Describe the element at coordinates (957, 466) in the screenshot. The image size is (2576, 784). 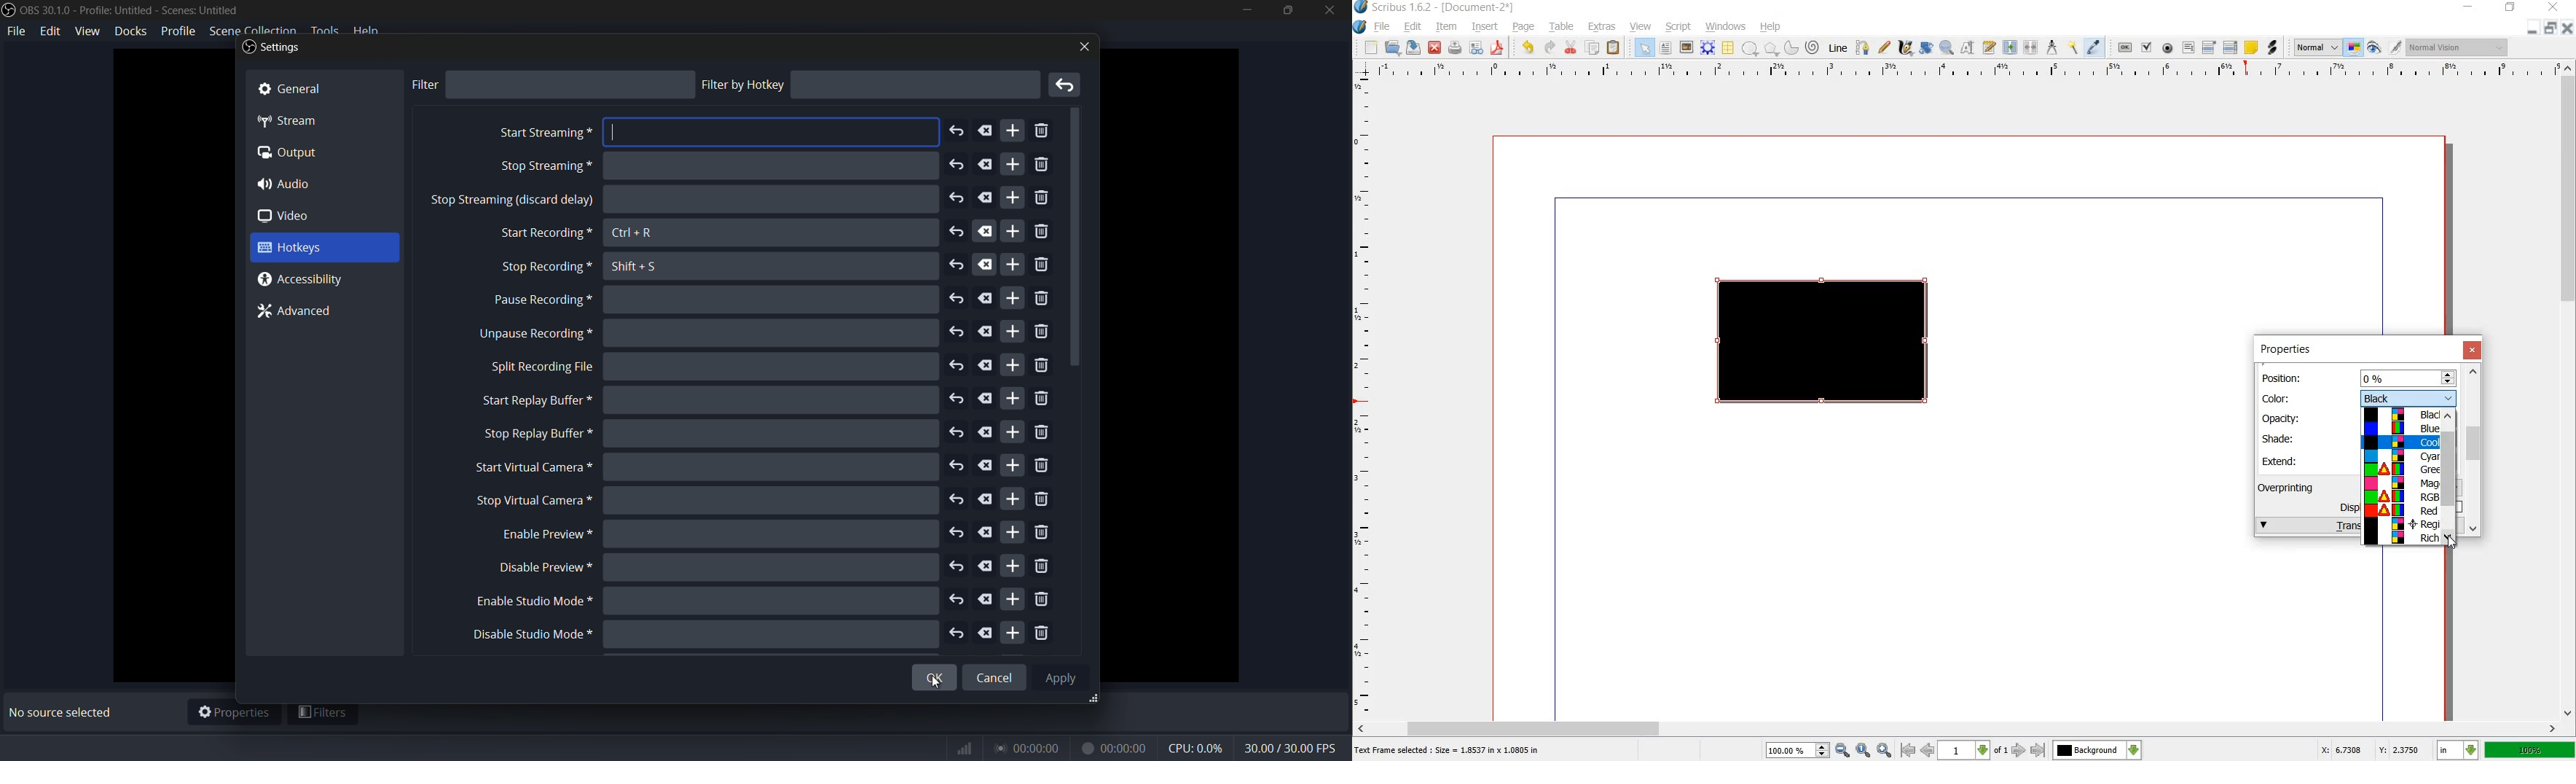
I see `undo` at that location.